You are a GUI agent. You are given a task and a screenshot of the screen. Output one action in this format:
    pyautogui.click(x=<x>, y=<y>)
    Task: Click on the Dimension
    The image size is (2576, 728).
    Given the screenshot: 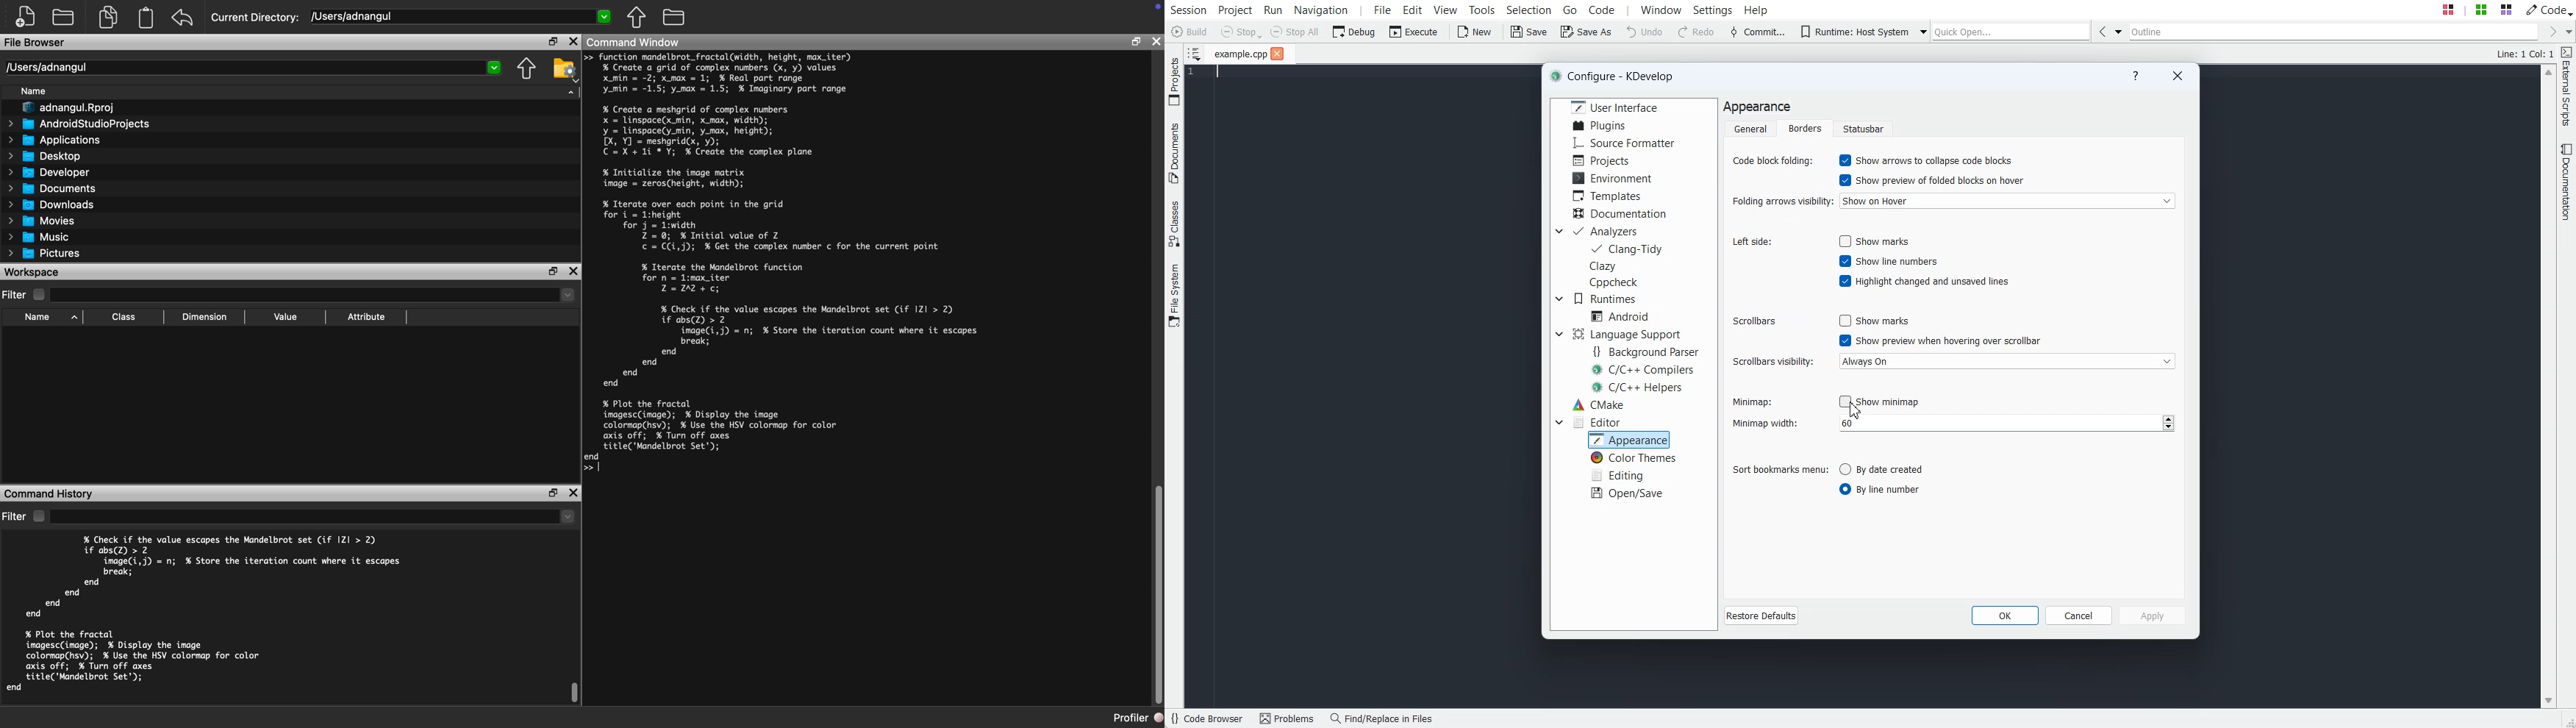 What is the action you would take?
    pyautogui.click(x=209, y=317)
    